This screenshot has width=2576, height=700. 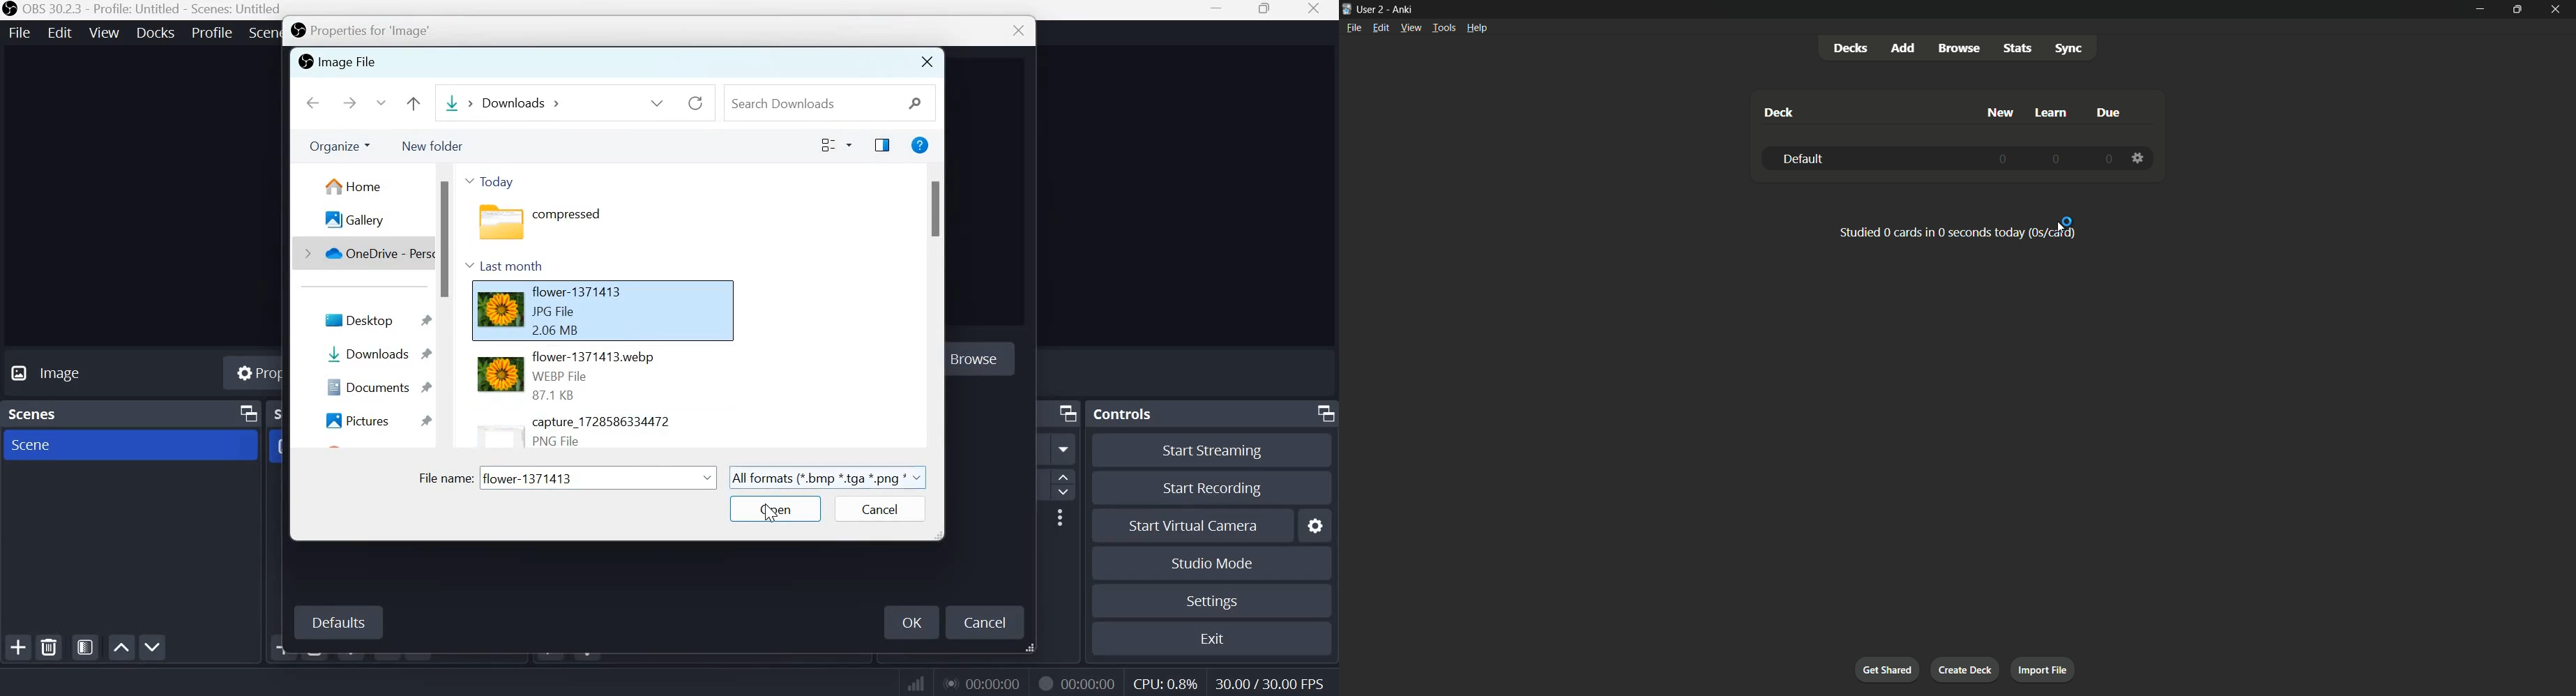 I want to click on Open, so click(x=772, y=510).